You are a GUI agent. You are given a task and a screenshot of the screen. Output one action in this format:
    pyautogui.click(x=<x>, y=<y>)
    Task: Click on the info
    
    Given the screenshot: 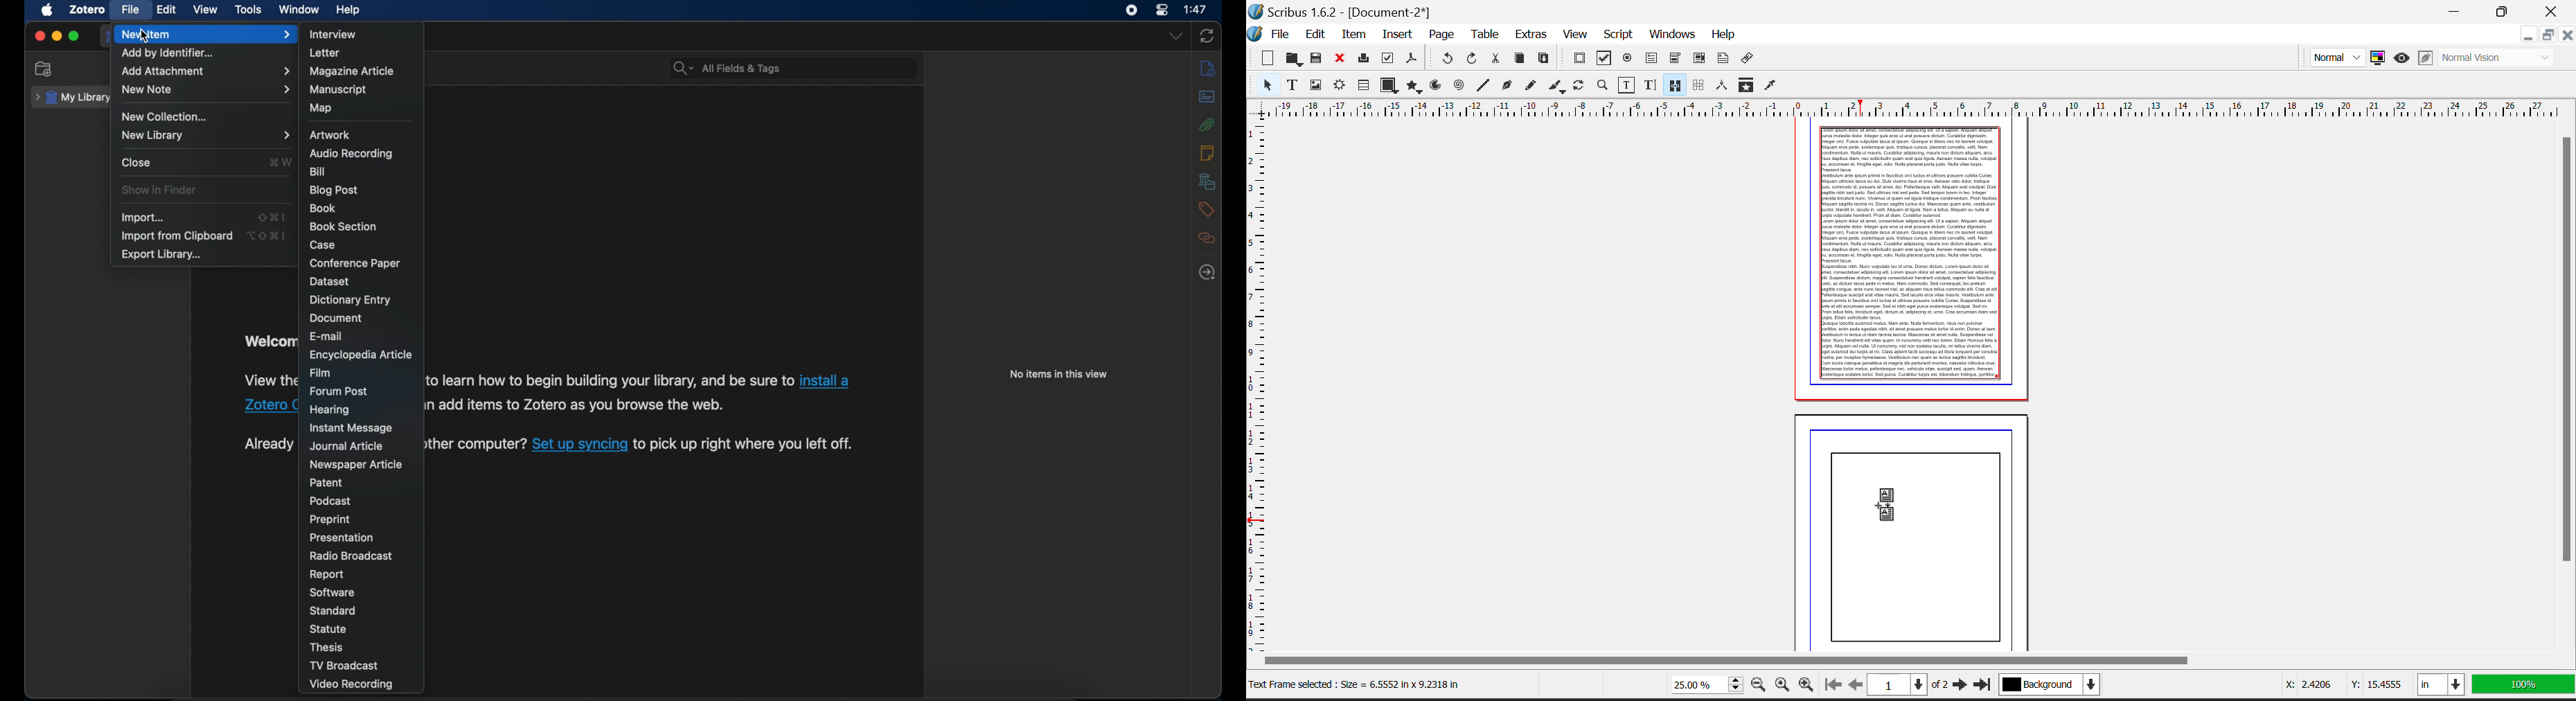 What is the action you would take?
    pyautogui.click(x=1207, y=68)
    